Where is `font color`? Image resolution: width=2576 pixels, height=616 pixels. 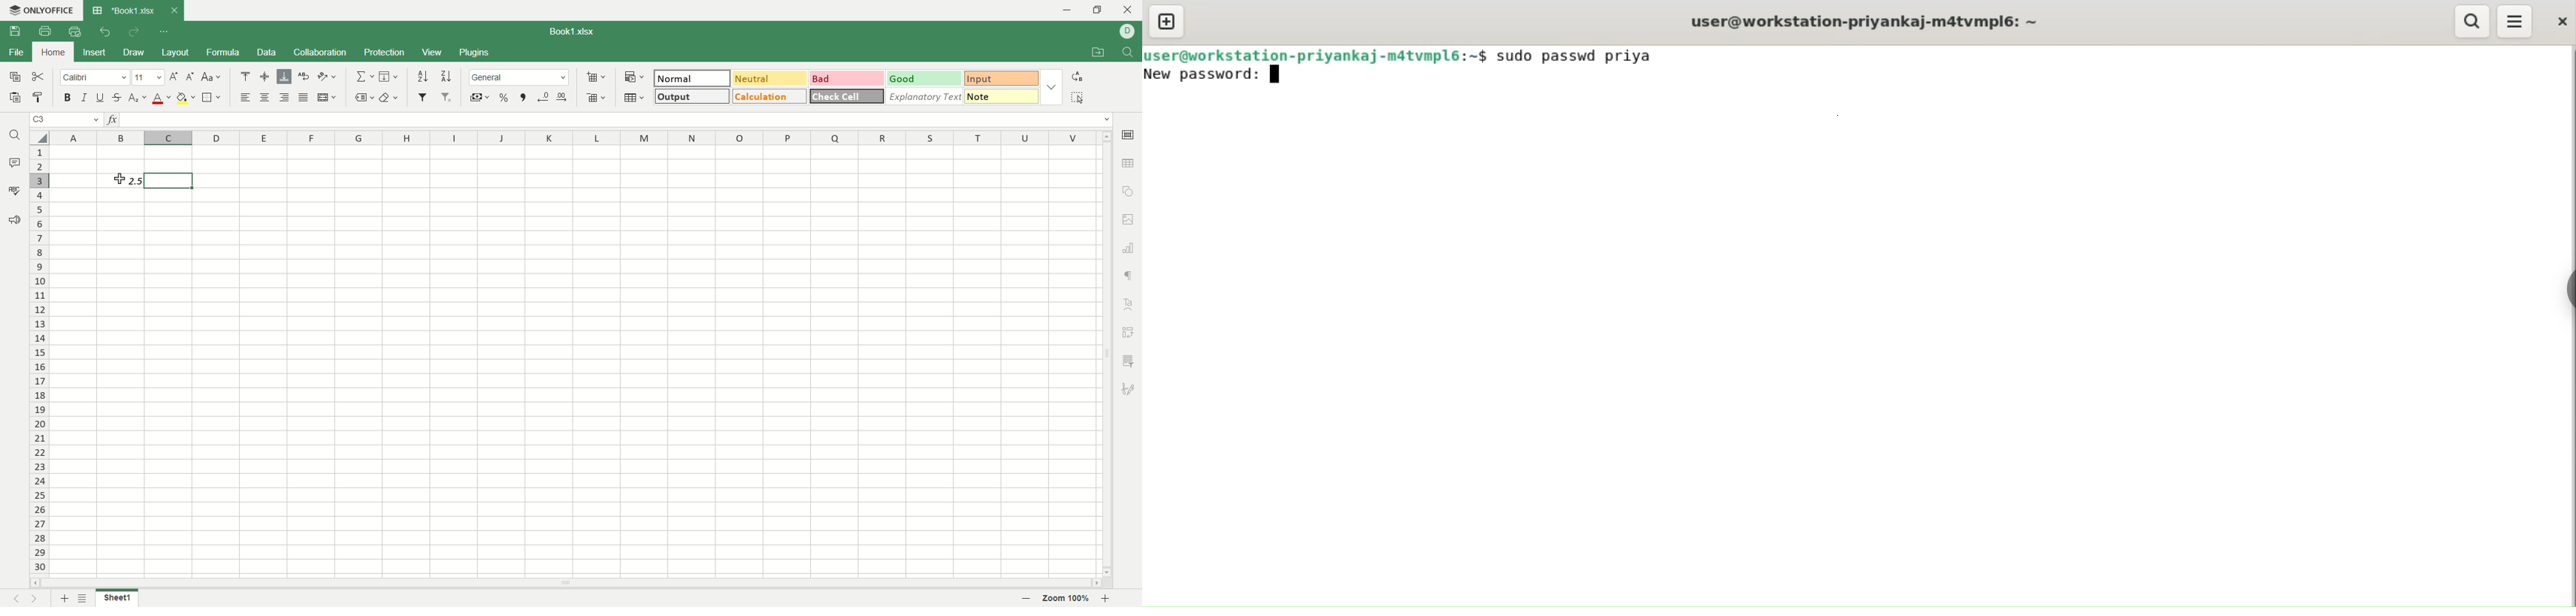 font color is located at coordinates (162, 99).